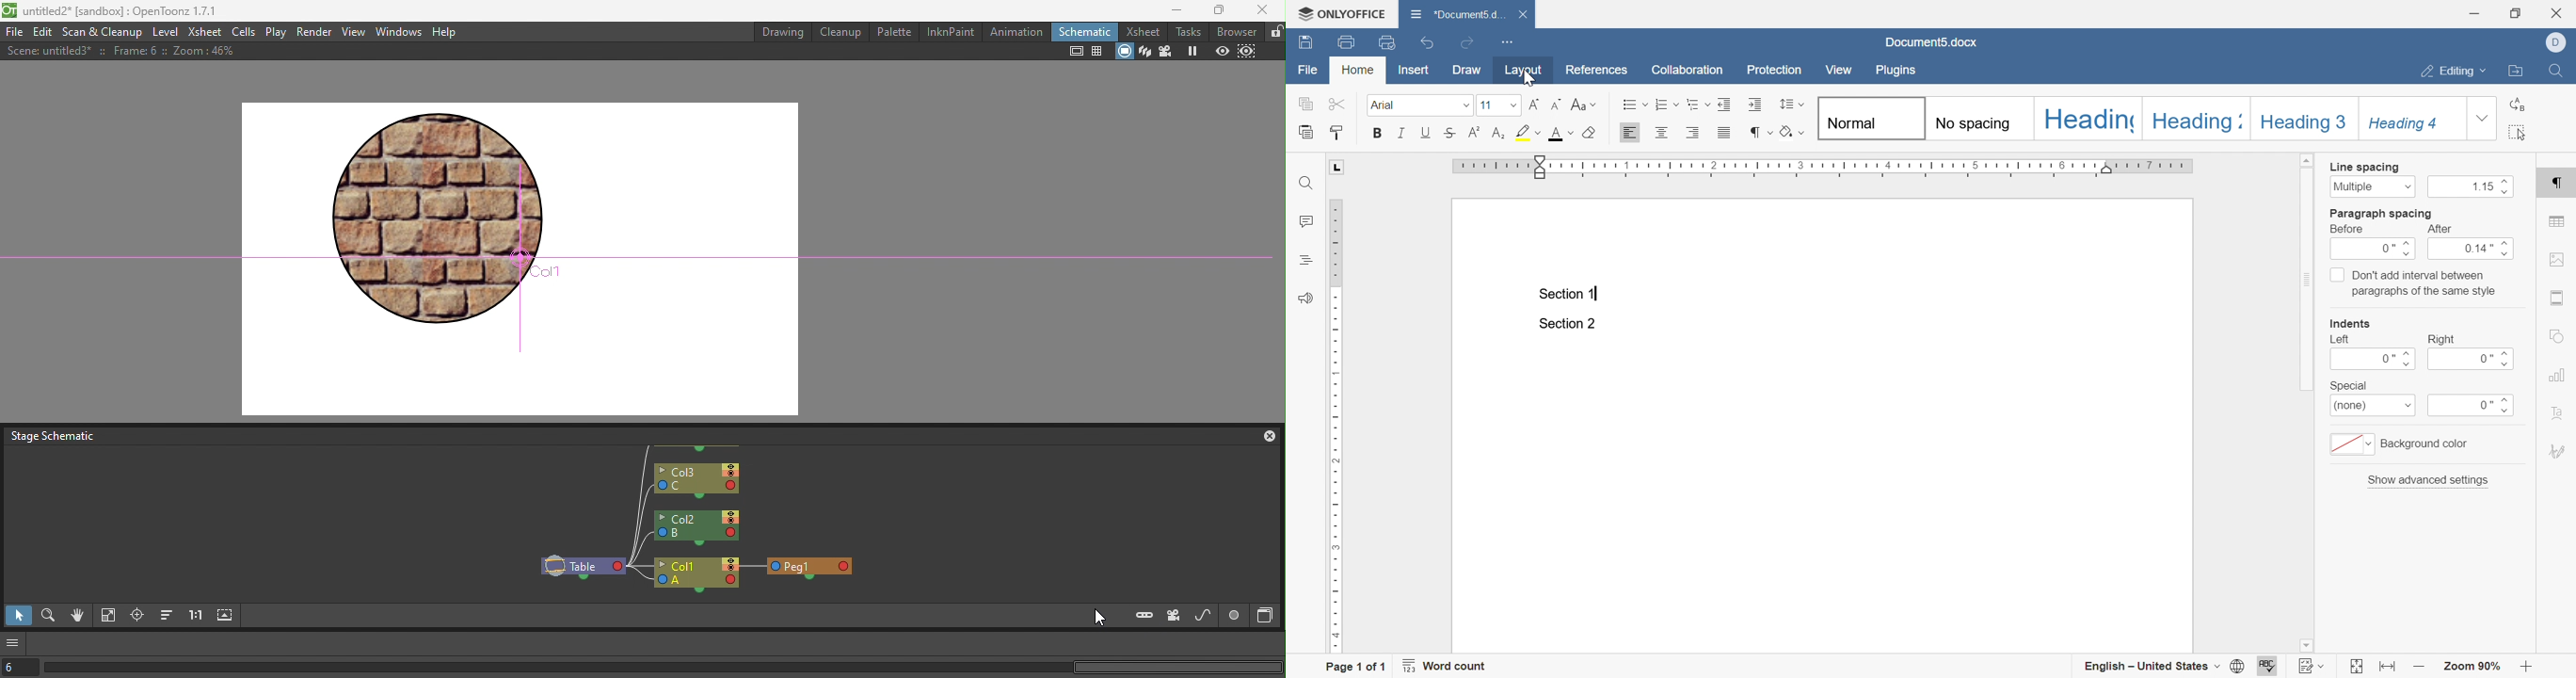  Describe the element at coordinates (1308, 182) in the screenshot. I see `find` at that location.